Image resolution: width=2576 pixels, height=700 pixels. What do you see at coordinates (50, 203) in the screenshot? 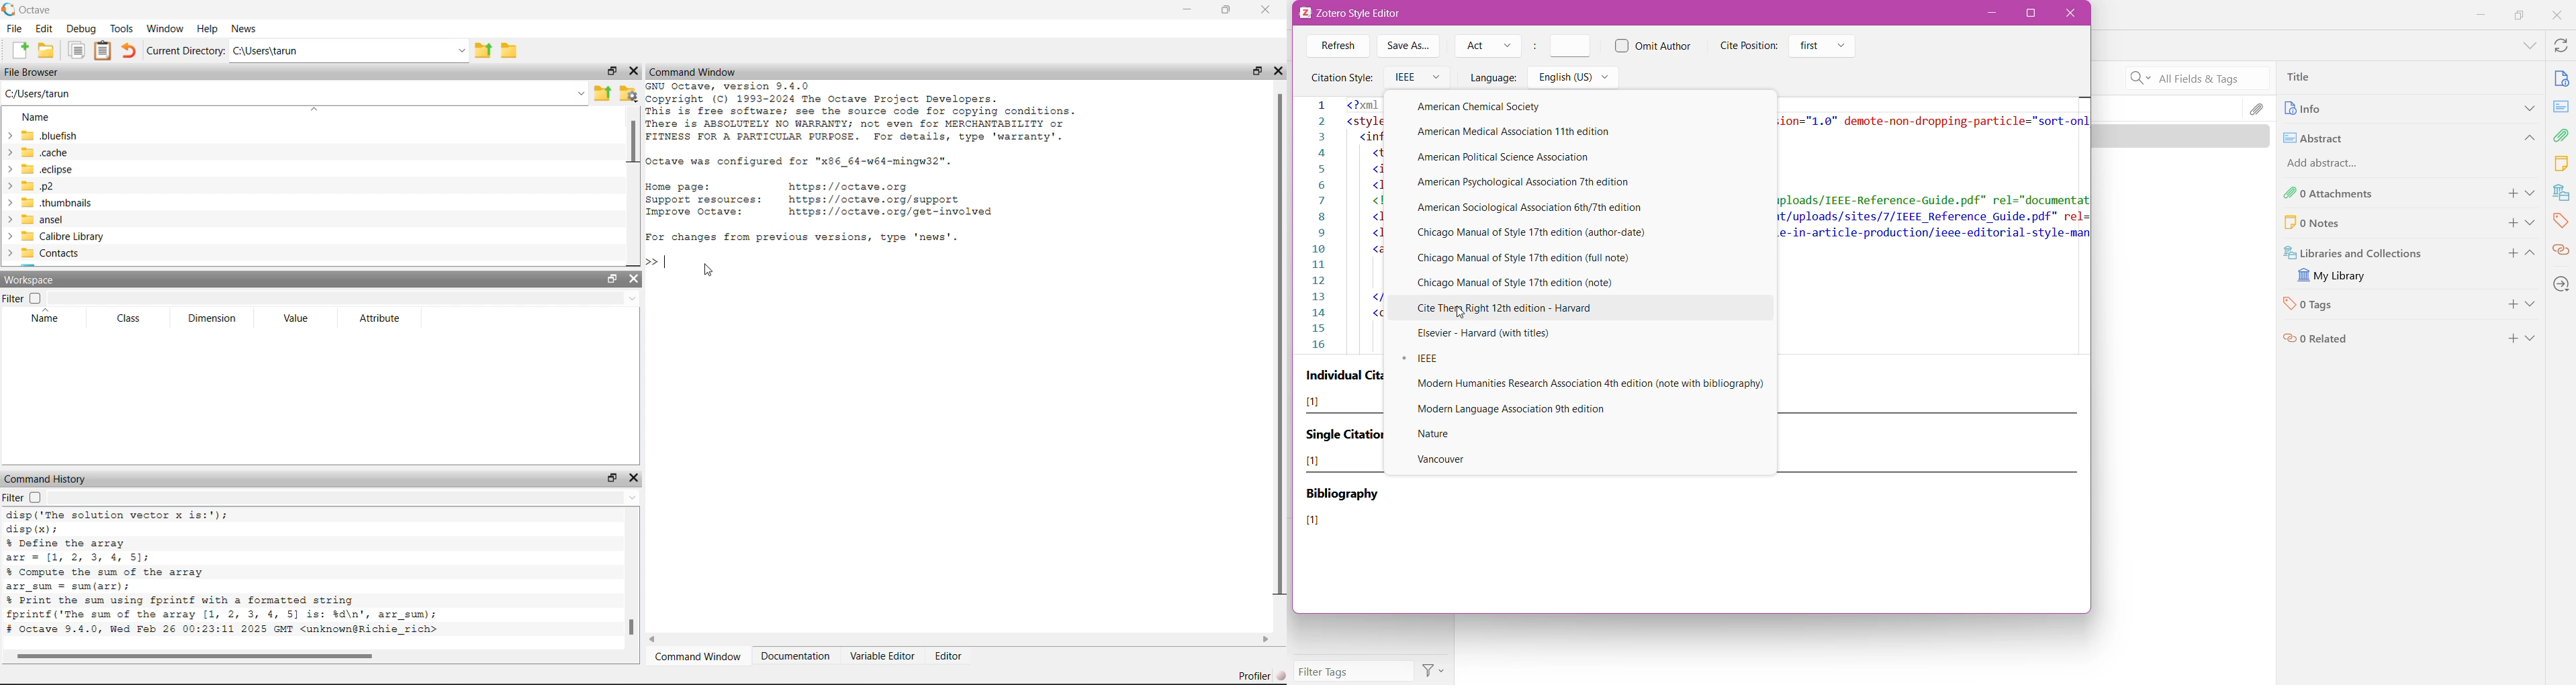
I see `thumbnails` at bounding box center [50, 203].